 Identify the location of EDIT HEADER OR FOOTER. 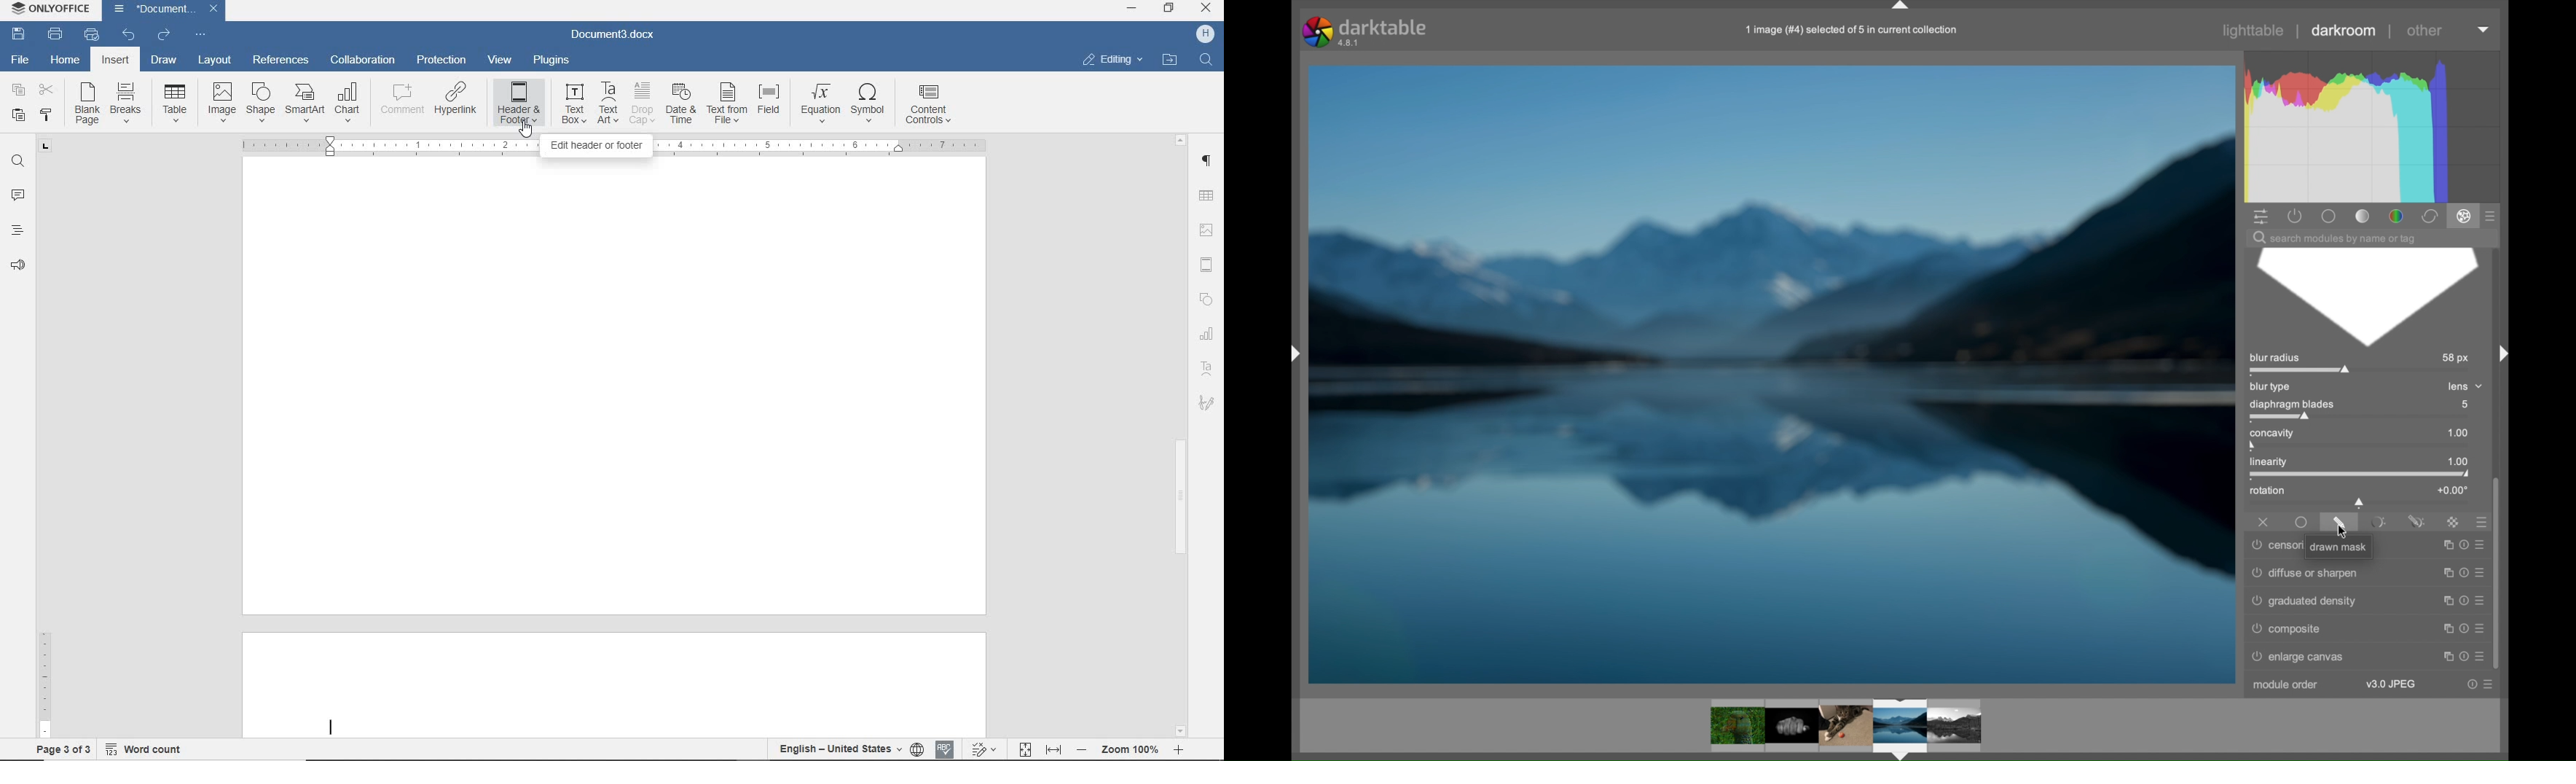
(596, 147).